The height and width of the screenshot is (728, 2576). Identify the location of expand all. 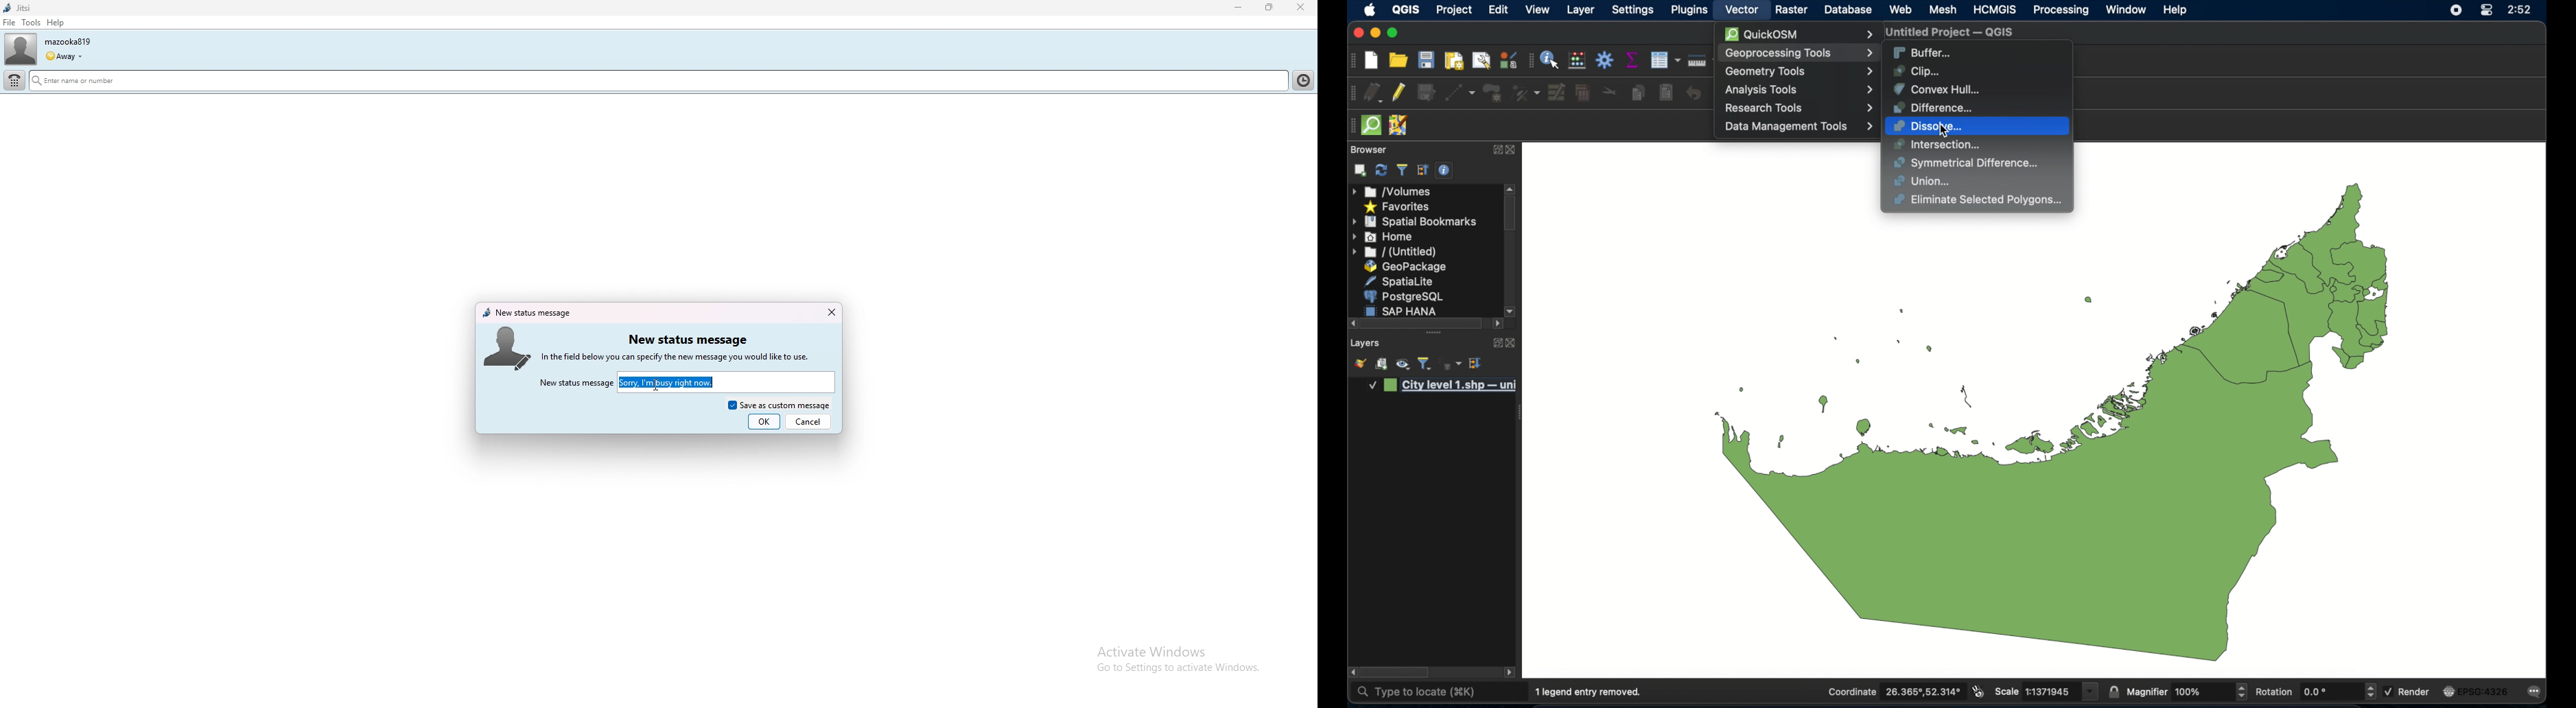
(1476, 363).